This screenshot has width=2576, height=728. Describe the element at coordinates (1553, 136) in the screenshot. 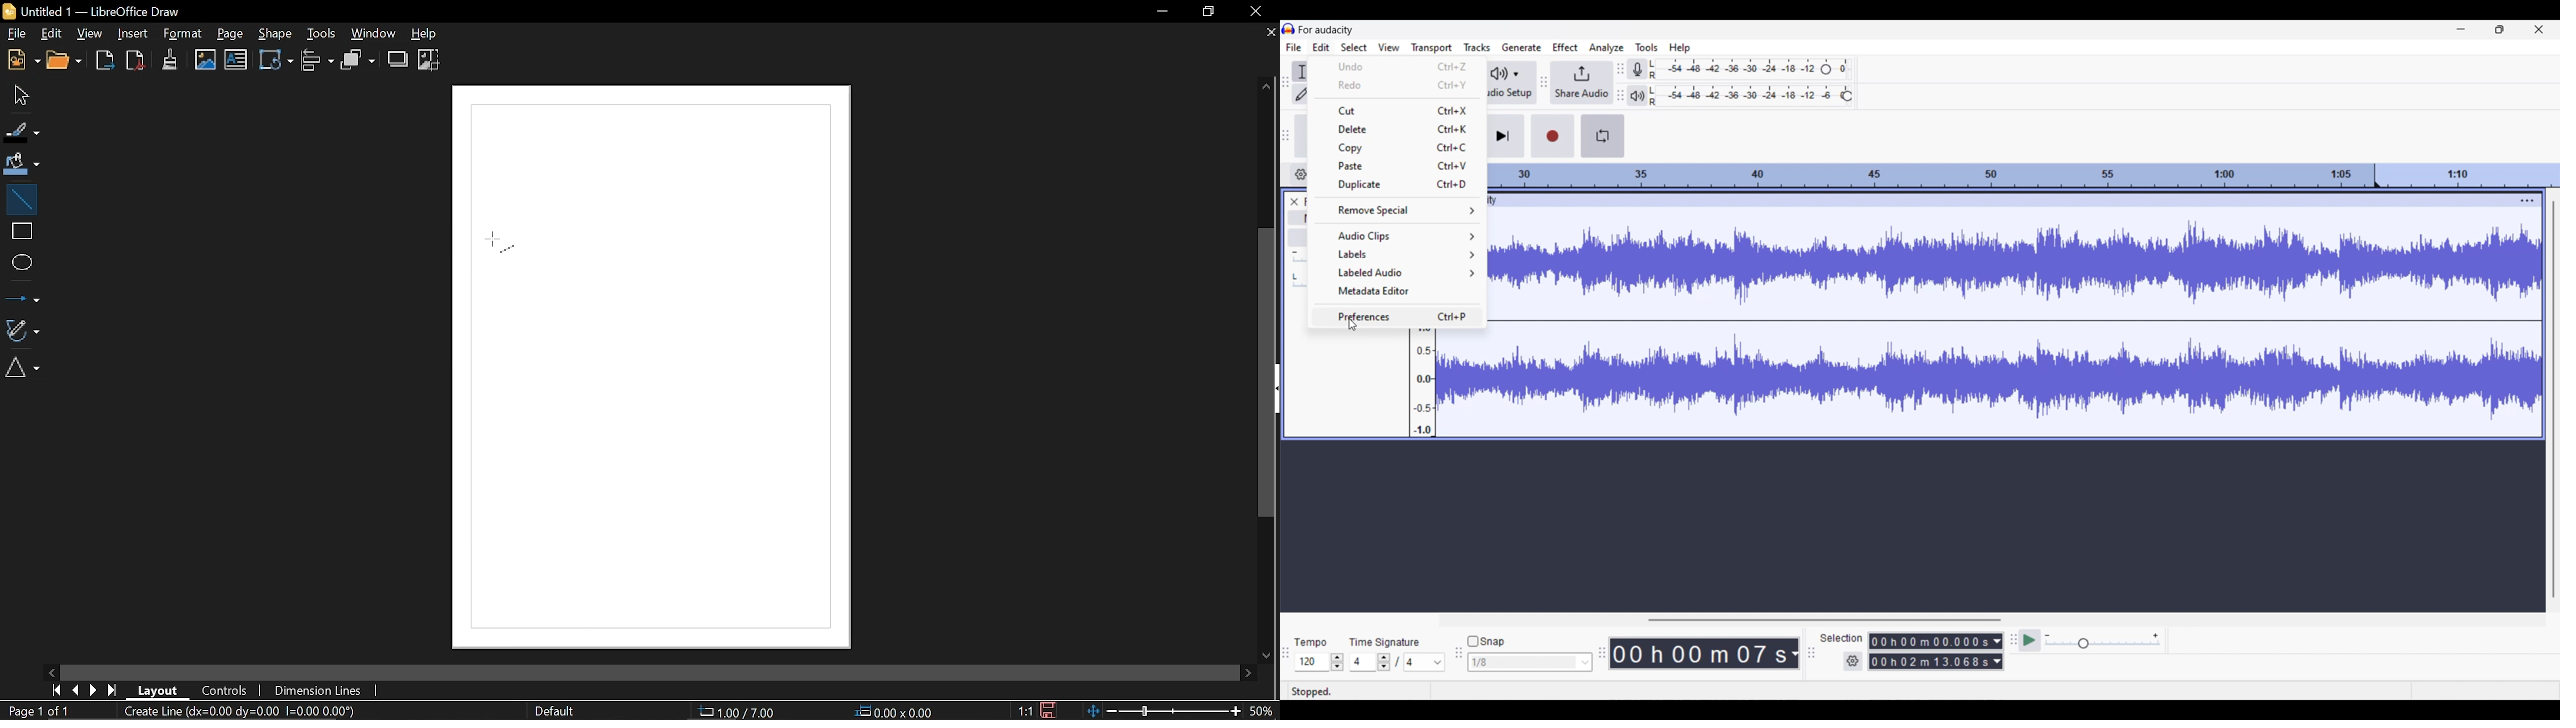

I see `Record/Record new track` at that location.